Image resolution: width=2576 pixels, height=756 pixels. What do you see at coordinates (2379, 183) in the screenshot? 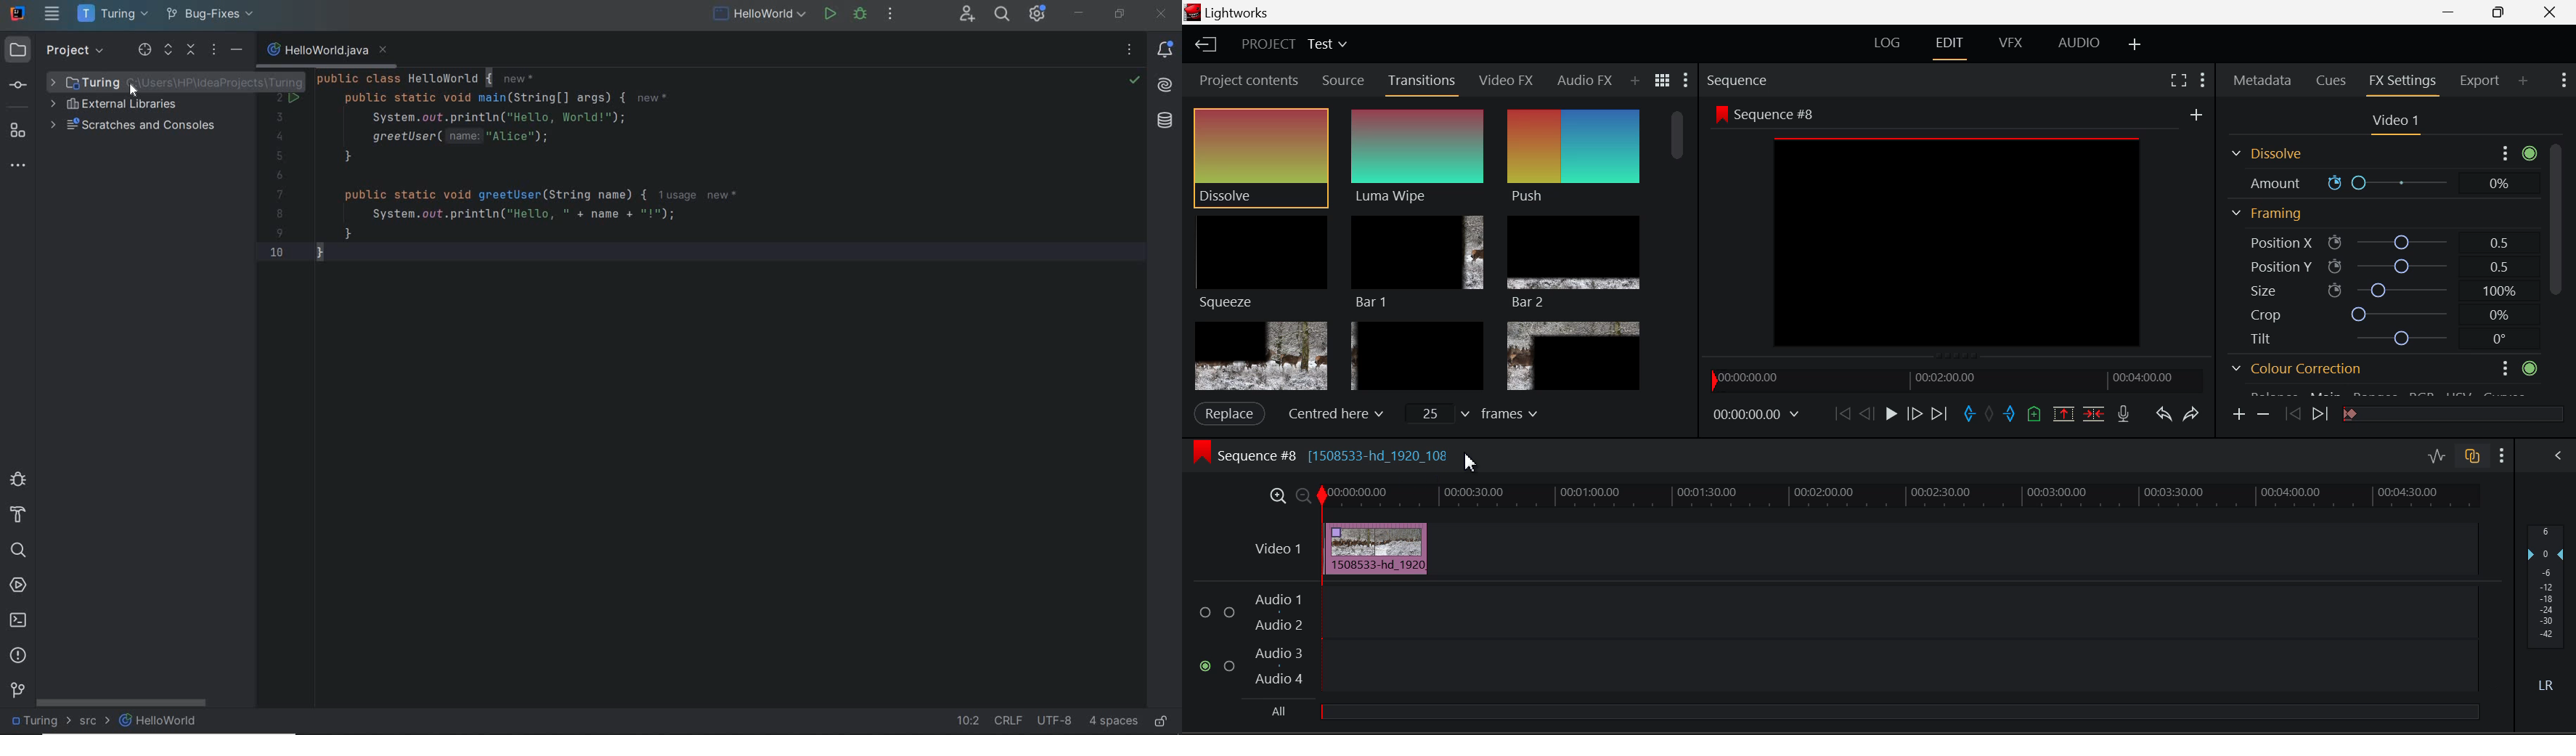
I see `Amount` at bounding box center [2379, 183].